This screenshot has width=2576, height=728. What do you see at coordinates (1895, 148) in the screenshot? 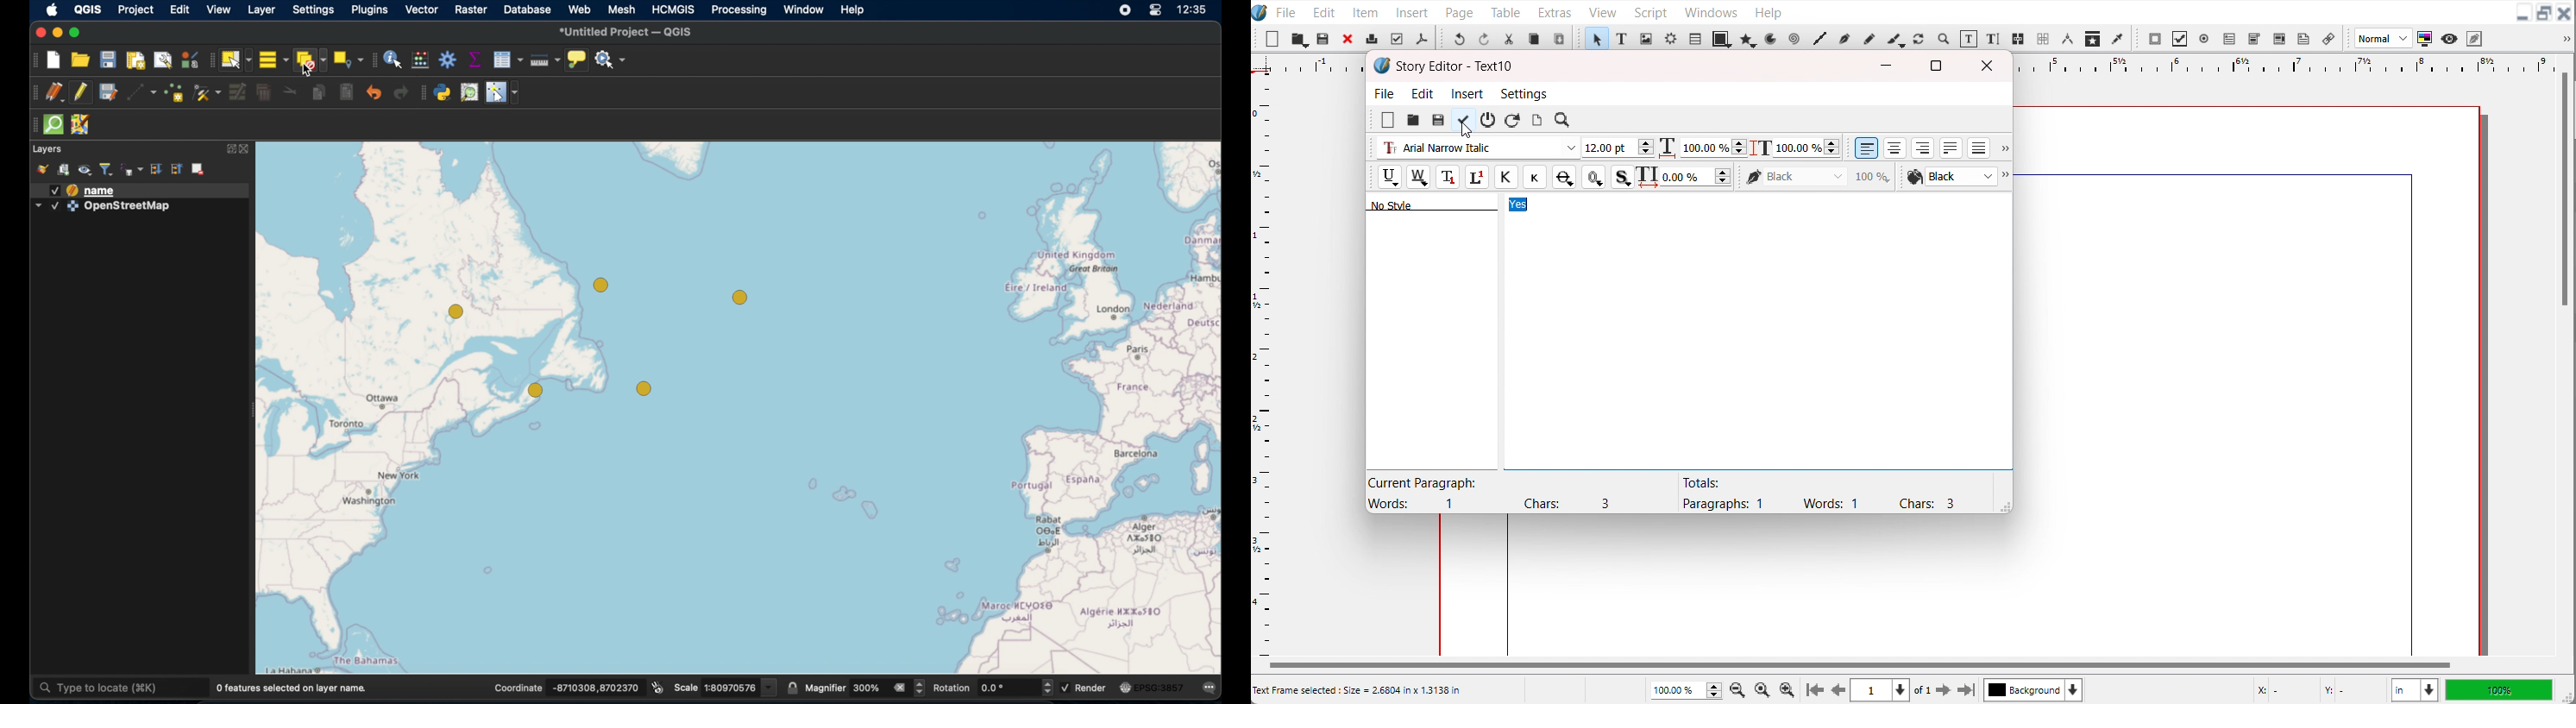
I see `Align text center` at bounding box center [1895, 148].